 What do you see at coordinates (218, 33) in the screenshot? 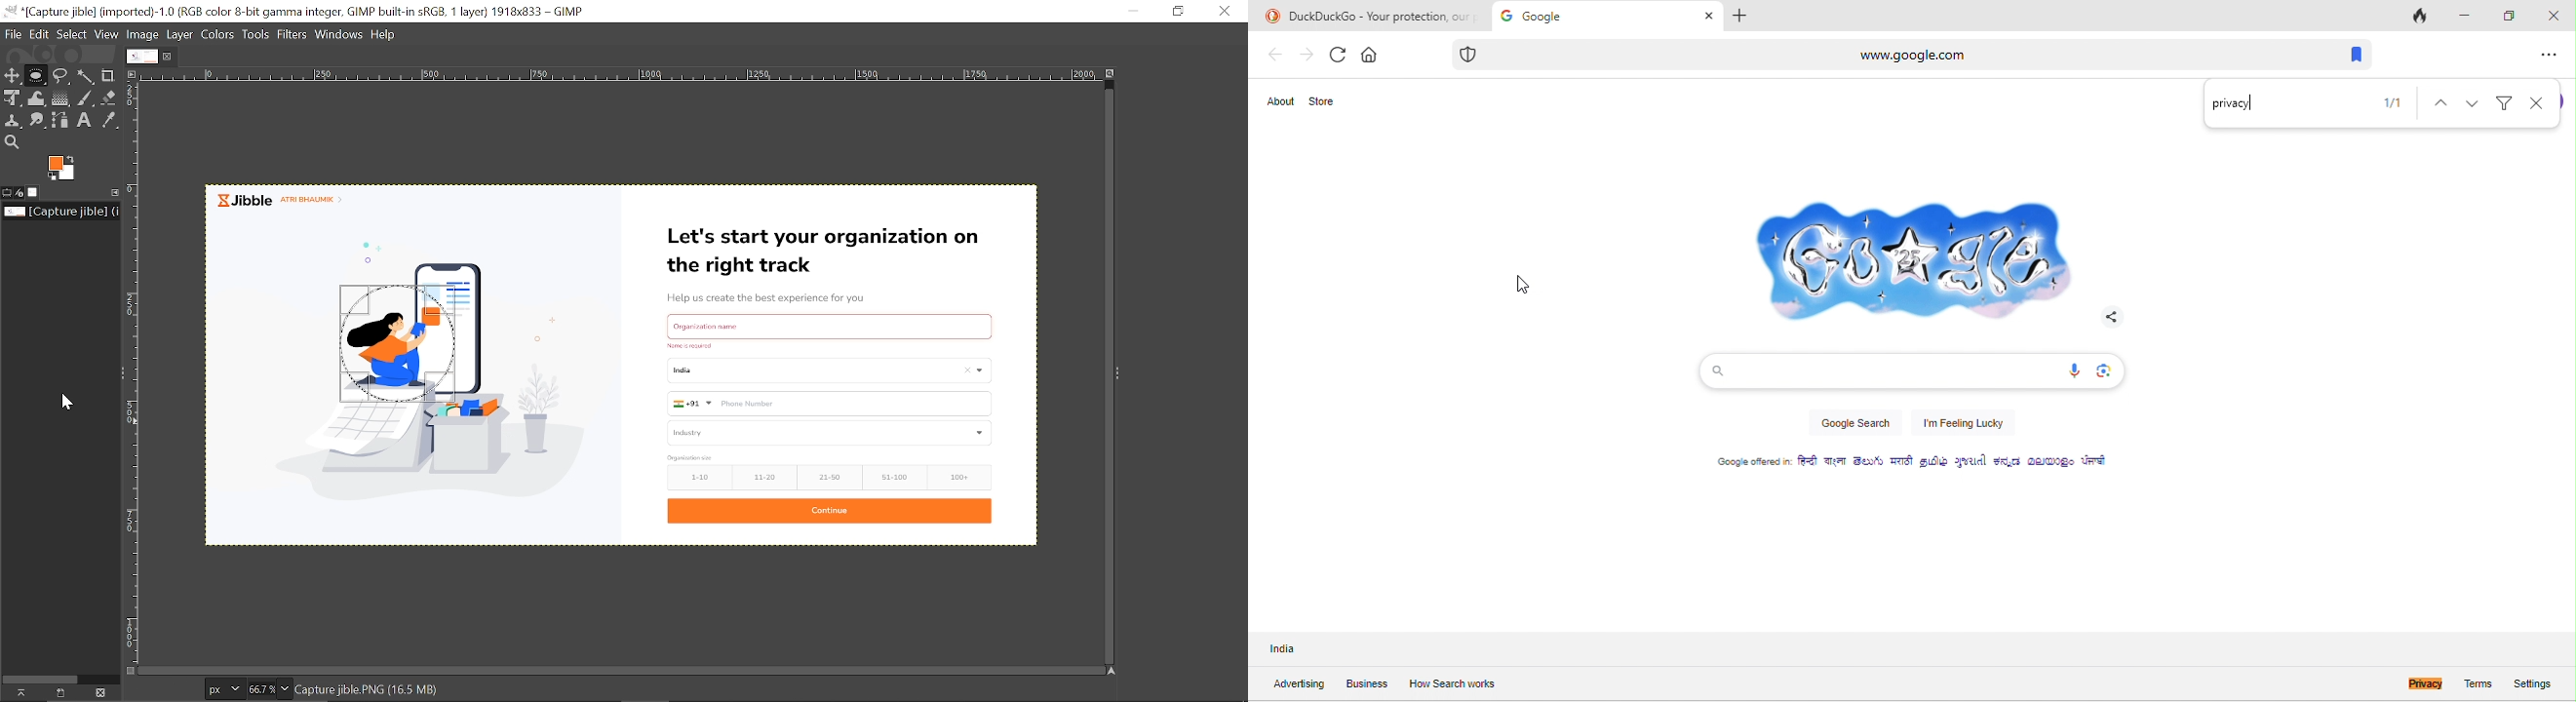
I see `Colors` at bounding box center [218, 33].